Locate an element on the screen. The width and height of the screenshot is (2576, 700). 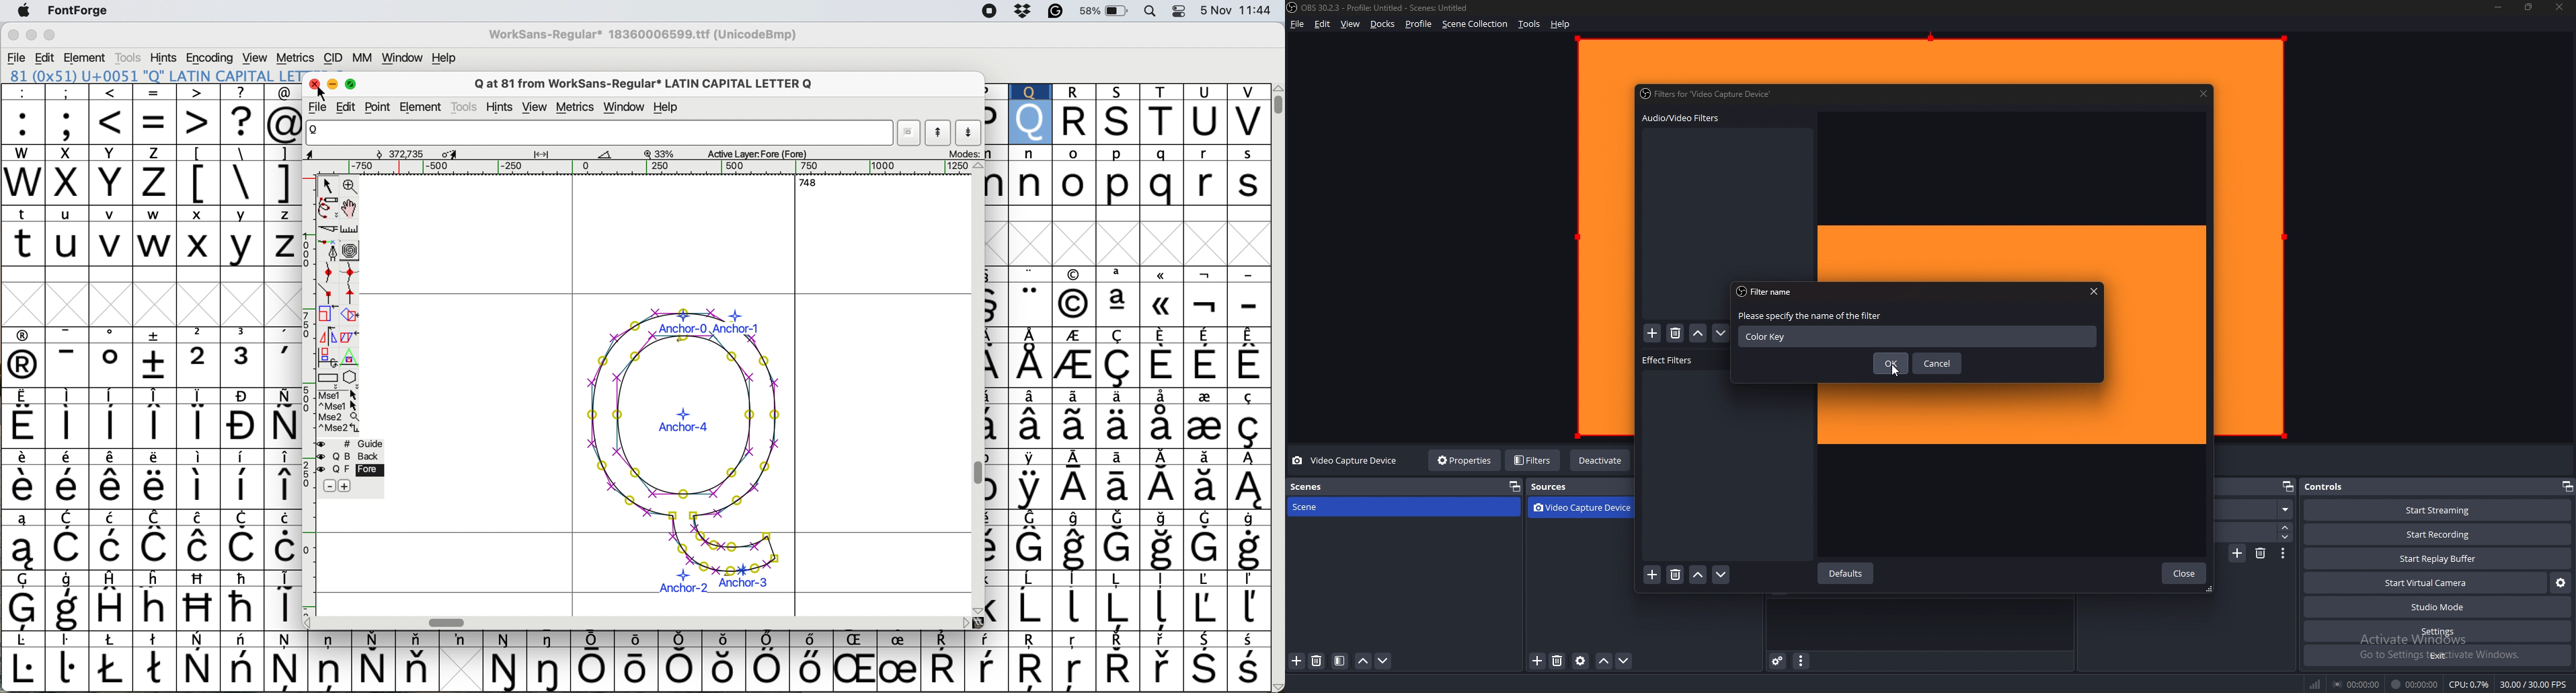
start replay buffer is located at coordinates (2438, 558).